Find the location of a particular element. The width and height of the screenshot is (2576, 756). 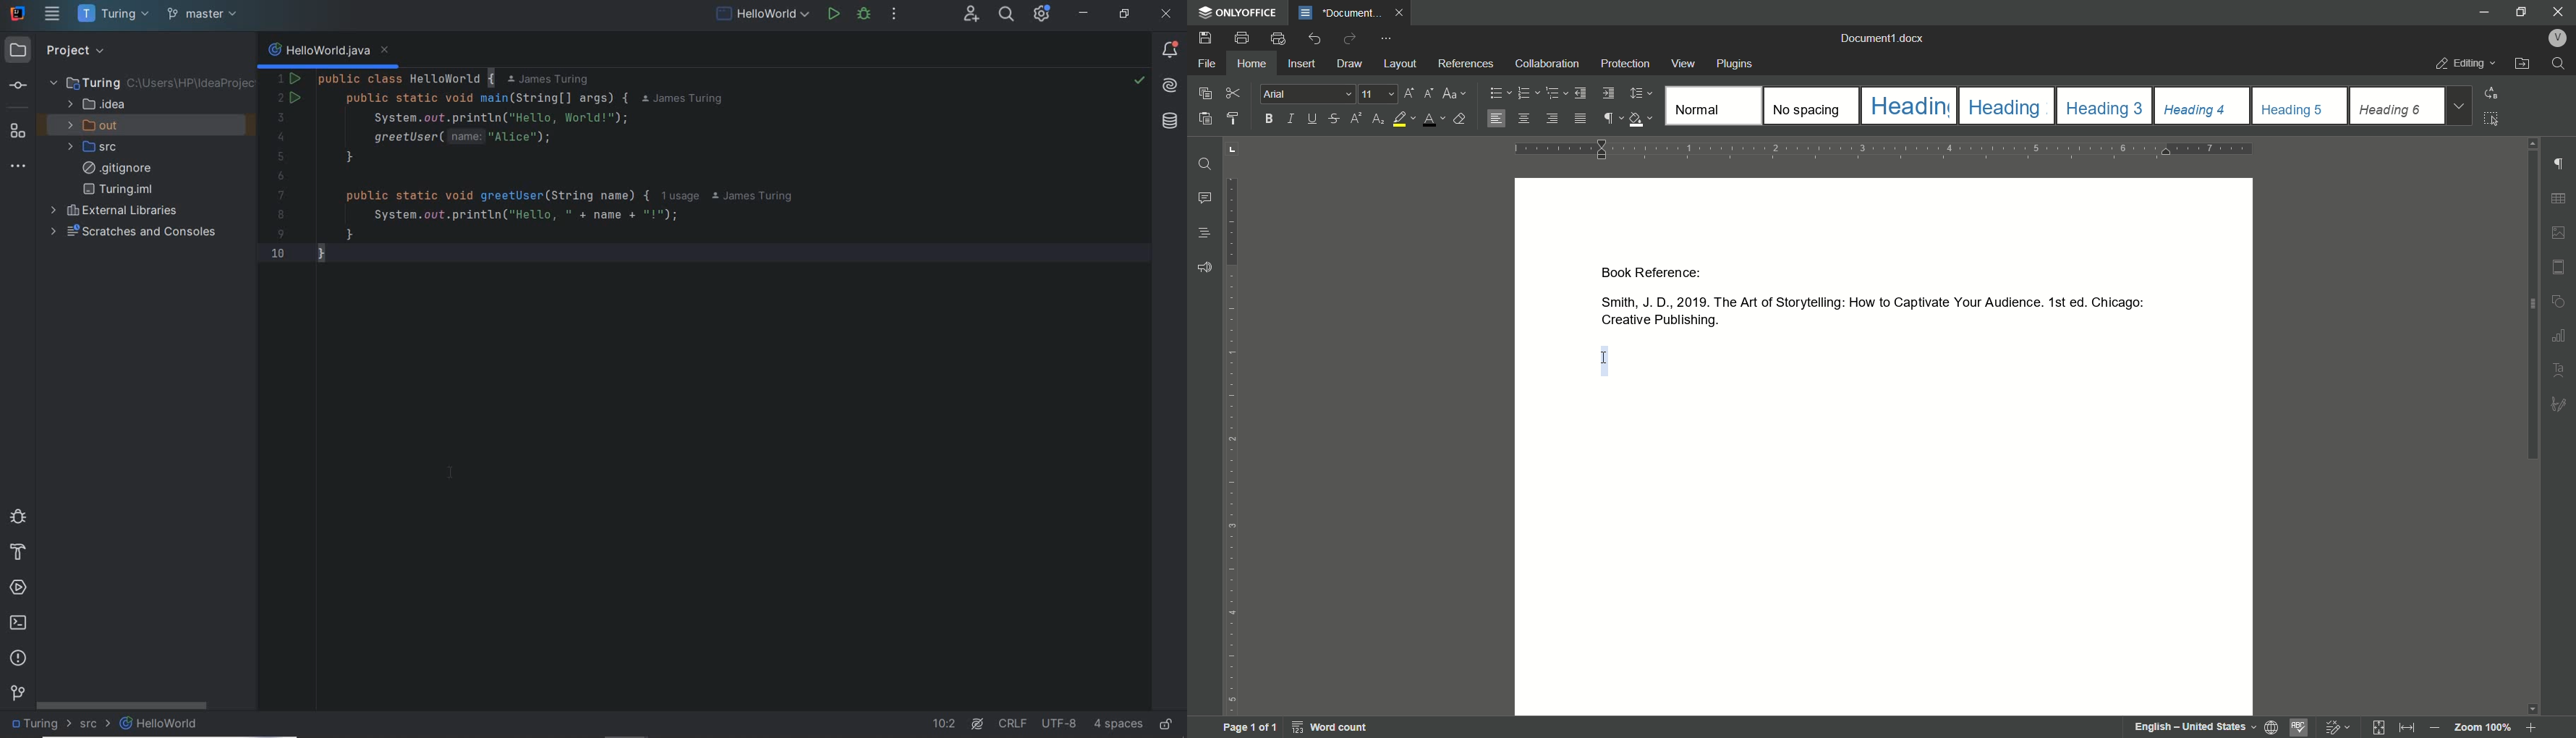

word count is located at coordinates (1332, 727).